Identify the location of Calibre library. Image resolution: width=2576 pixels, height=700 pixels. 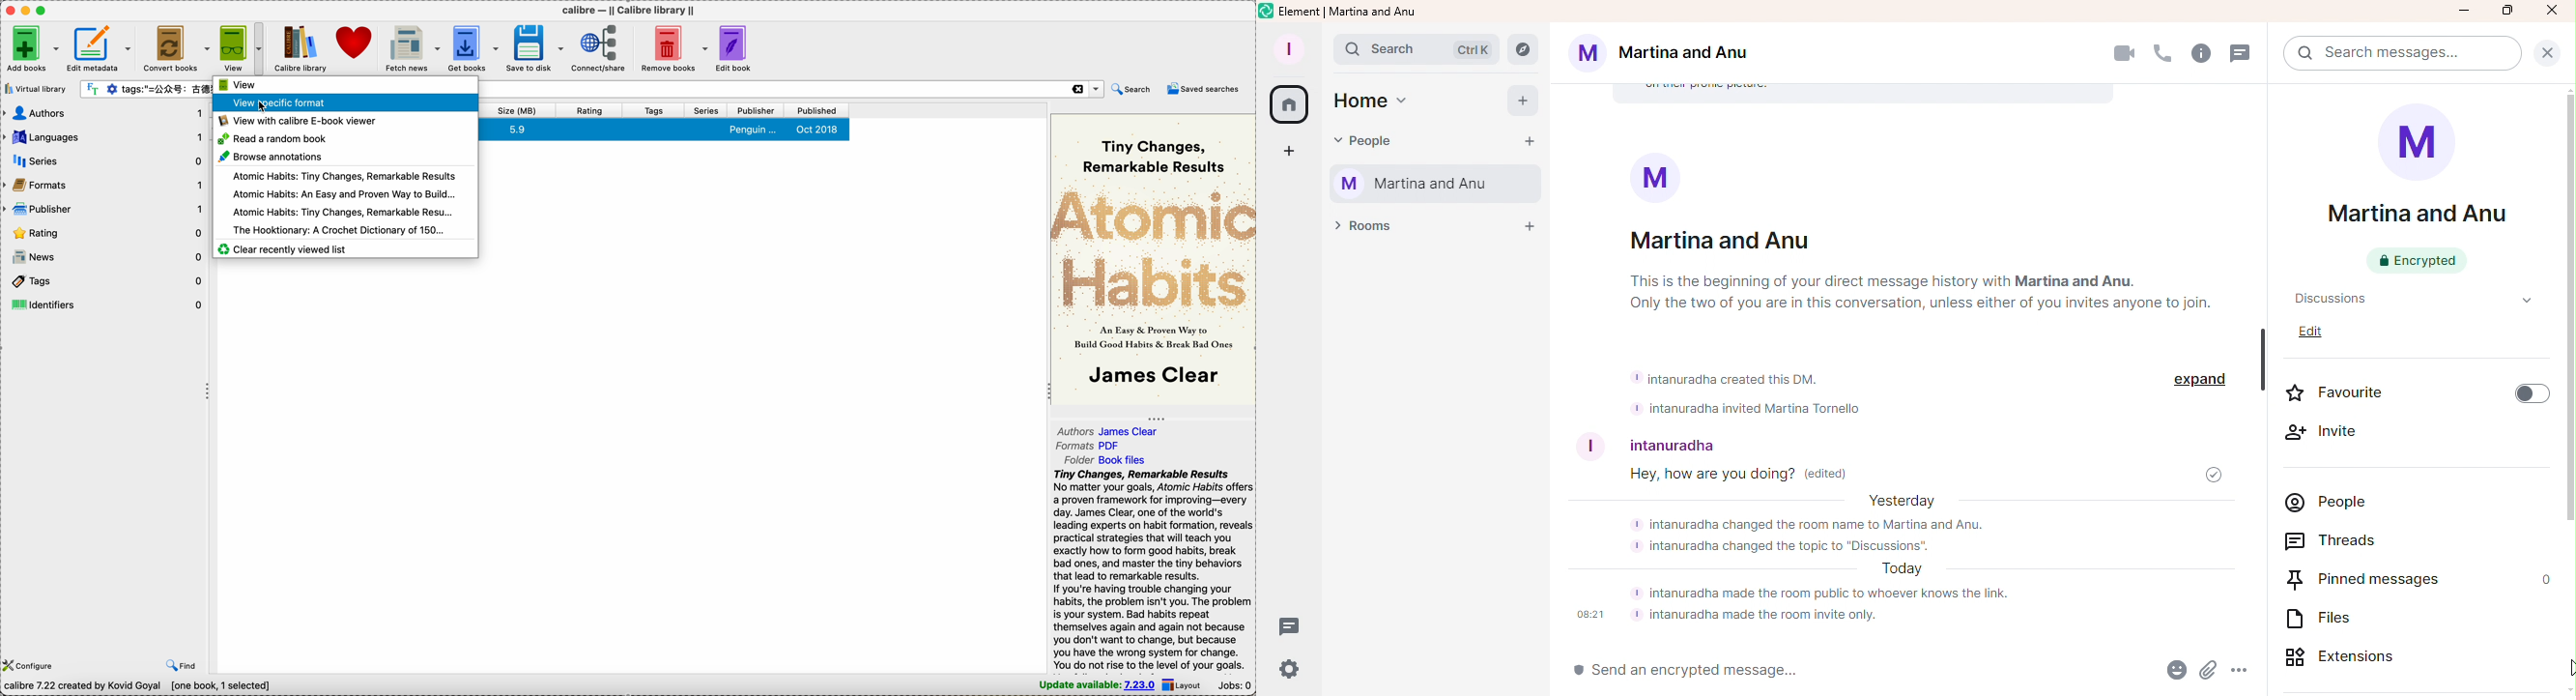
(301, 48).